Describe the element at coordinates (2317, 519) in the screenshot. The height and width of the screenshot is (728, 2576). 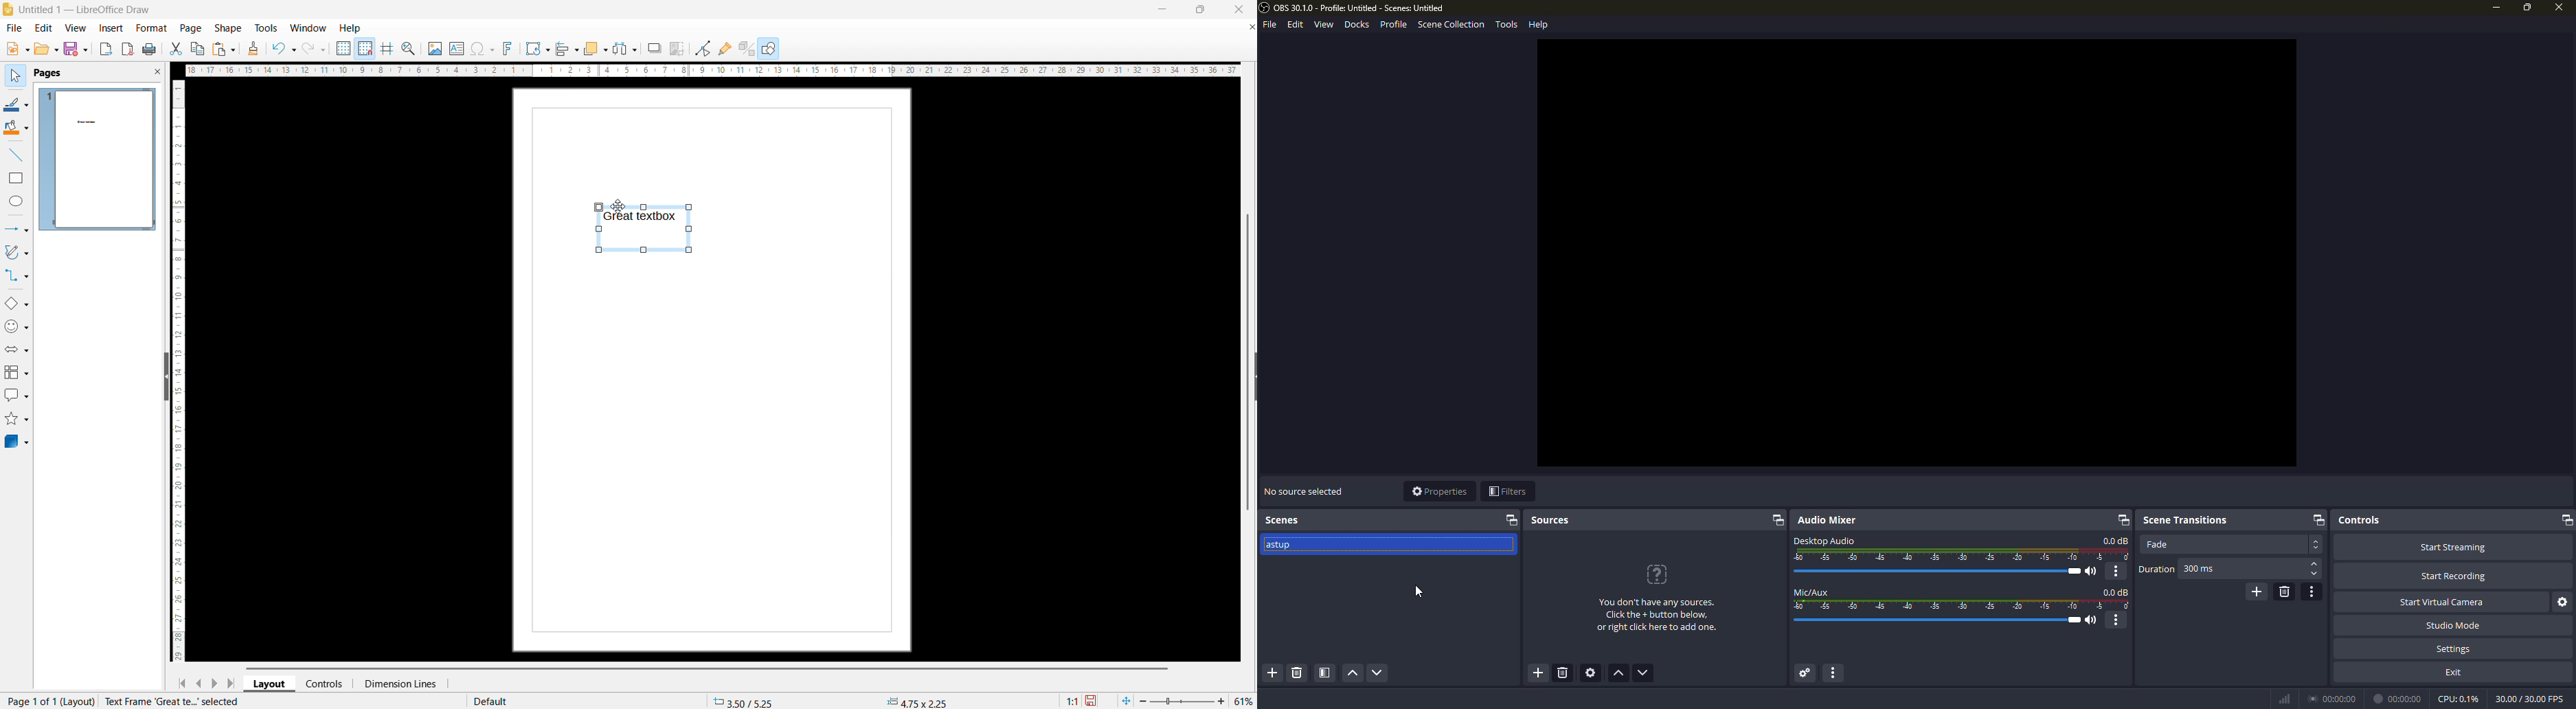
I see `expand` at that location.